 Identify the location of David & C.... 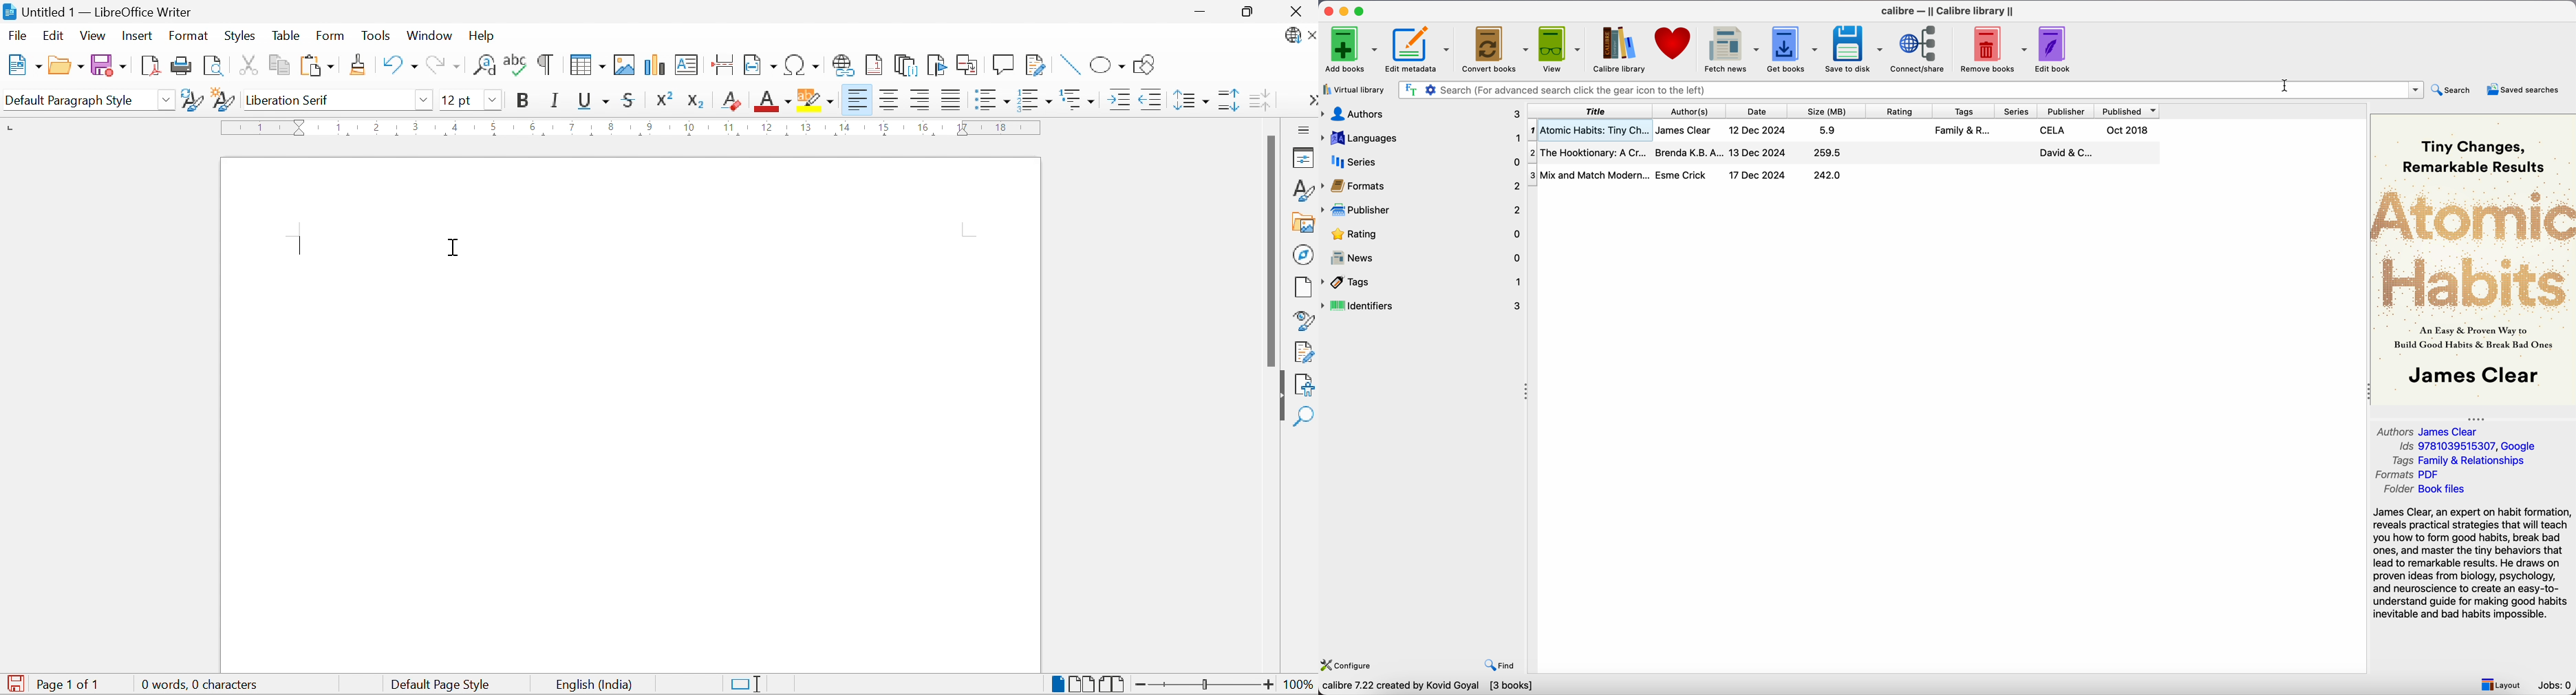
(2064, 154).